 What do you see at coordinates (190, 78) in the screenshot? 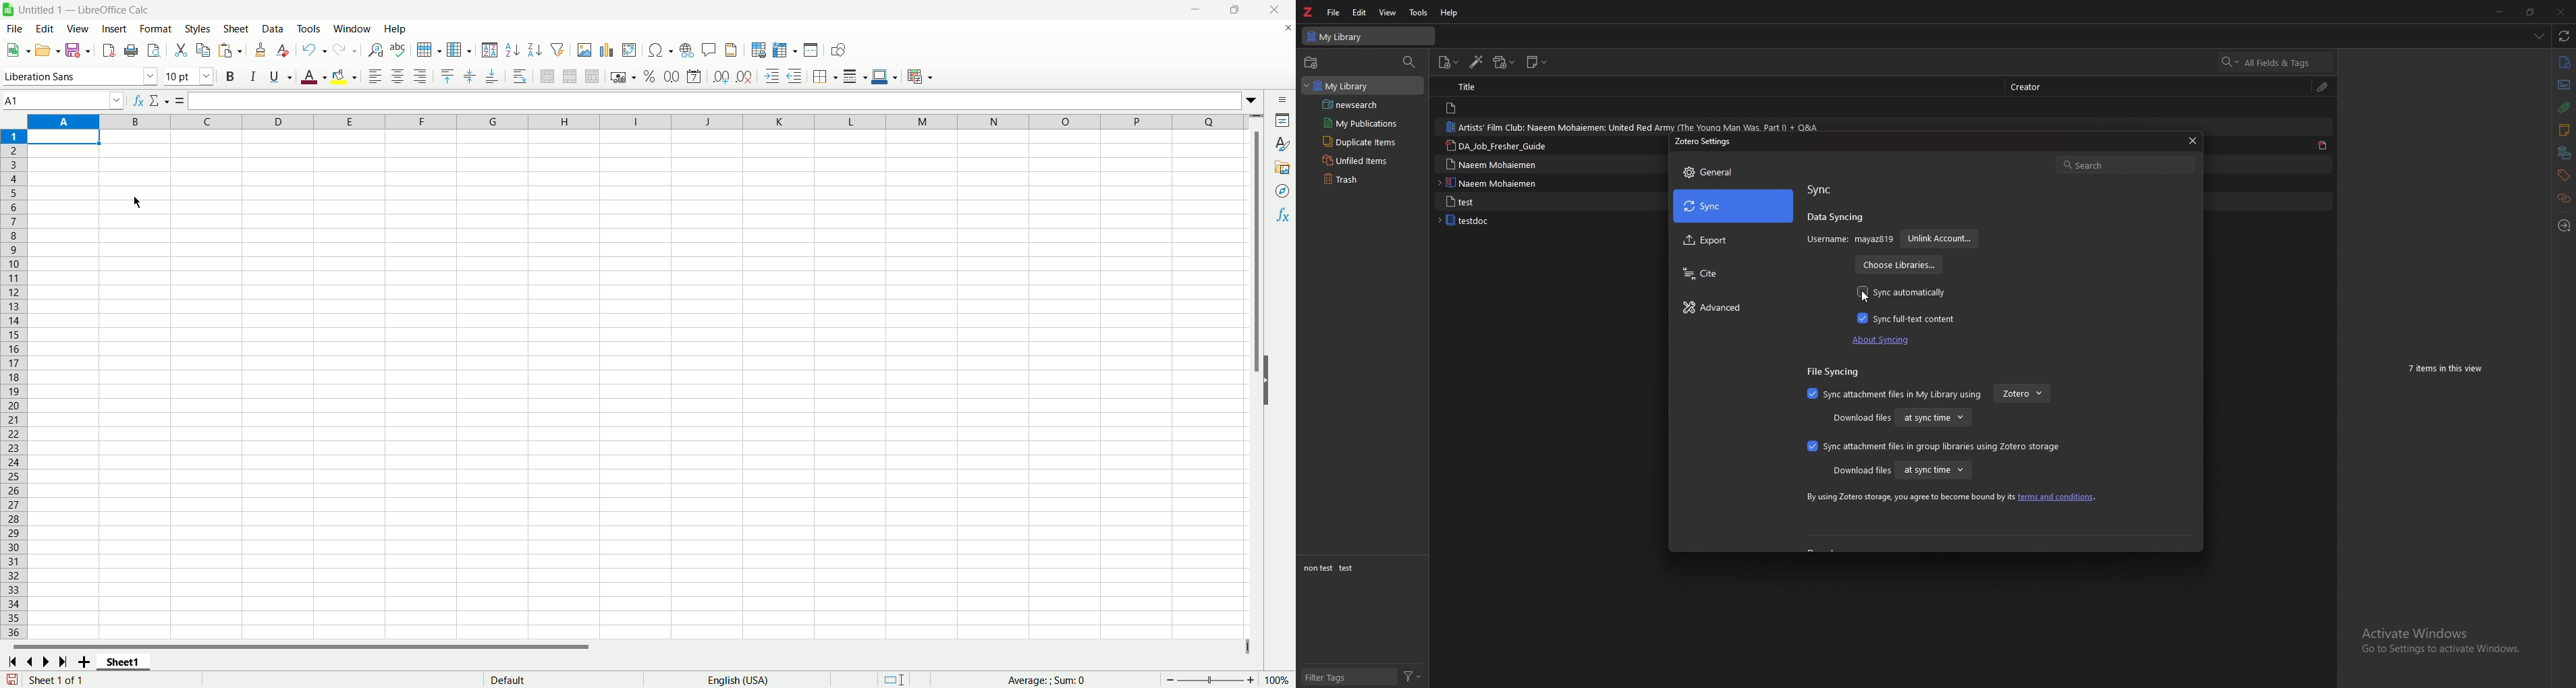
I see `font size` at bounding box center [190, 78].